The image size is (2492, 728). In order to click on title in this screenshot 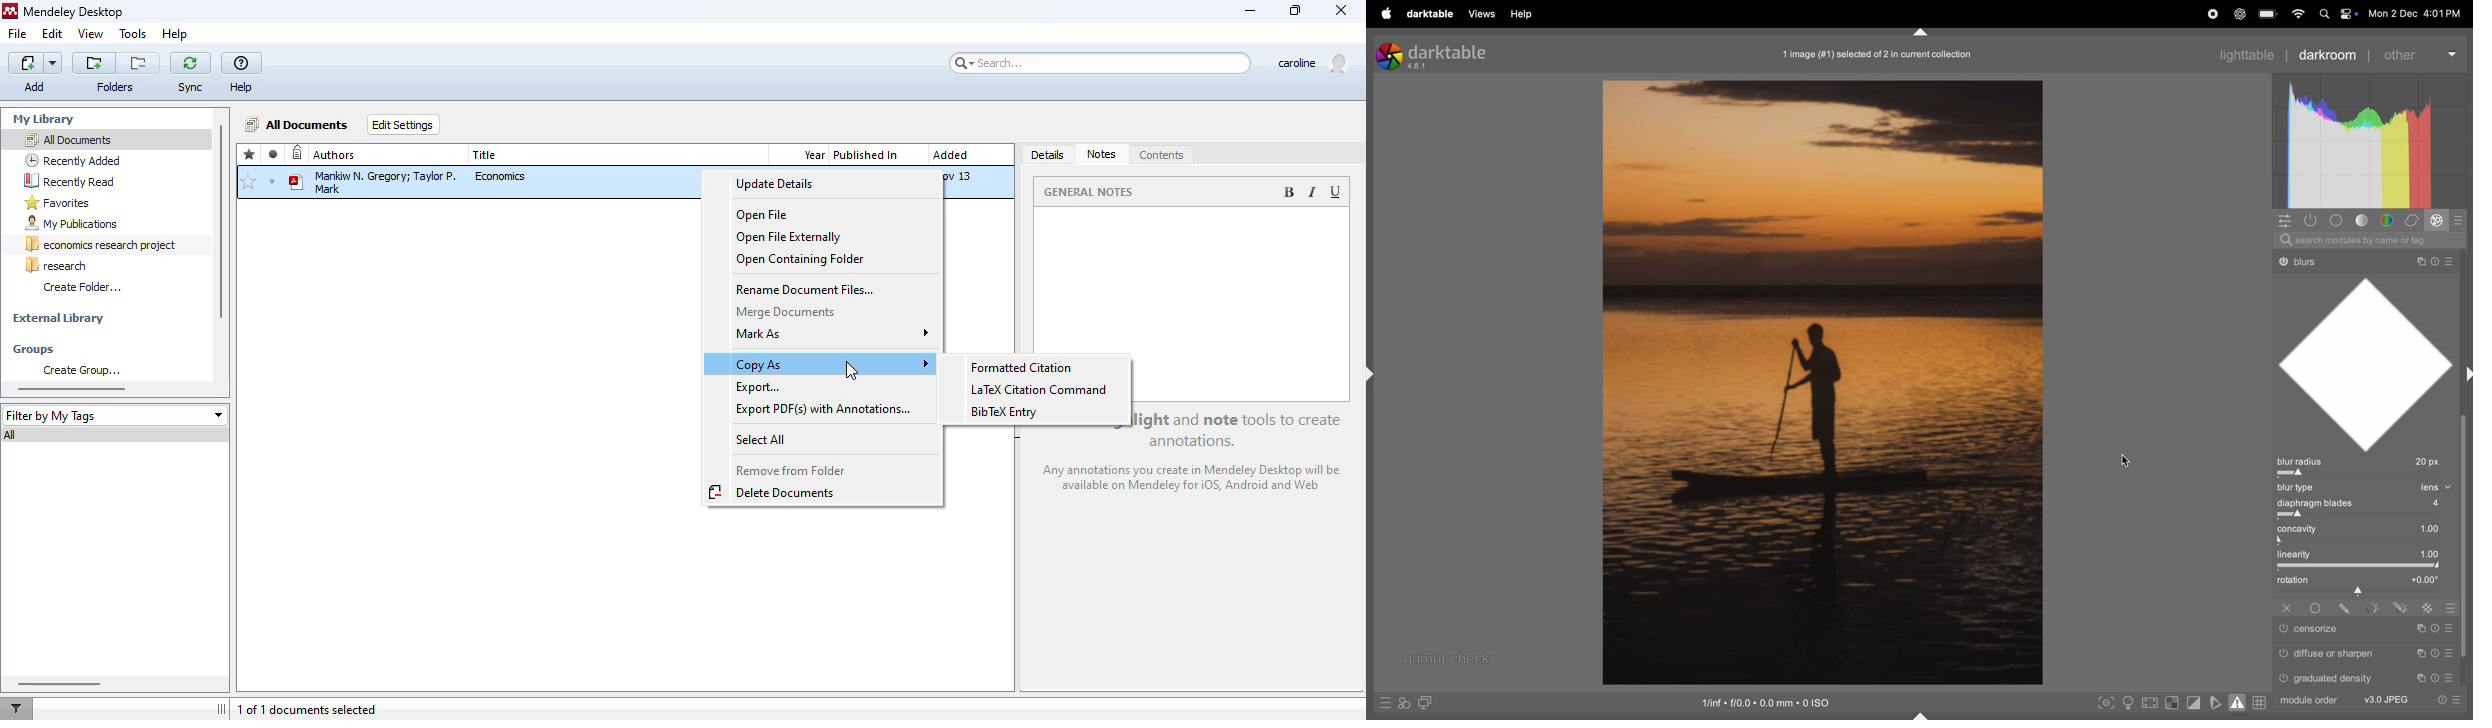, I will do `click(486, 155)`.